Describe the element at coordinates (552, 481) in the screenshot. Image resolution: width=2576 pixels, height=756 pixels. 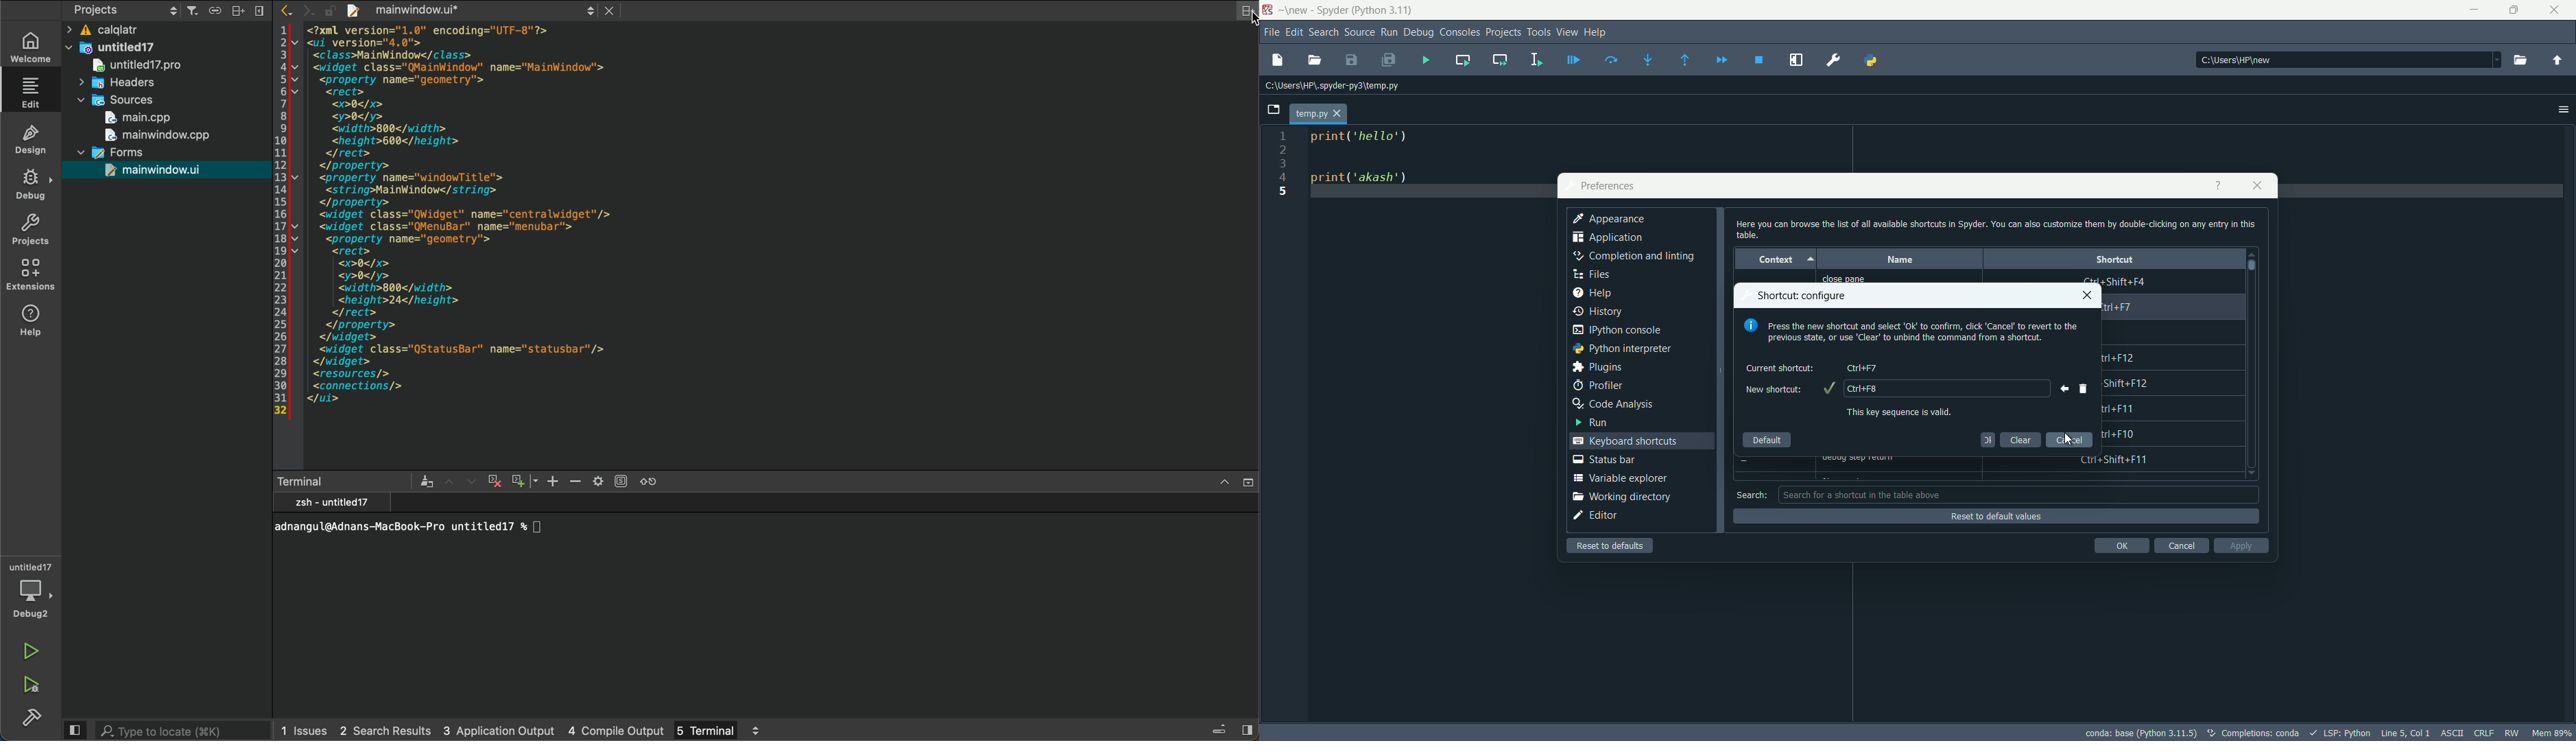
I see `zoom in` at that location.